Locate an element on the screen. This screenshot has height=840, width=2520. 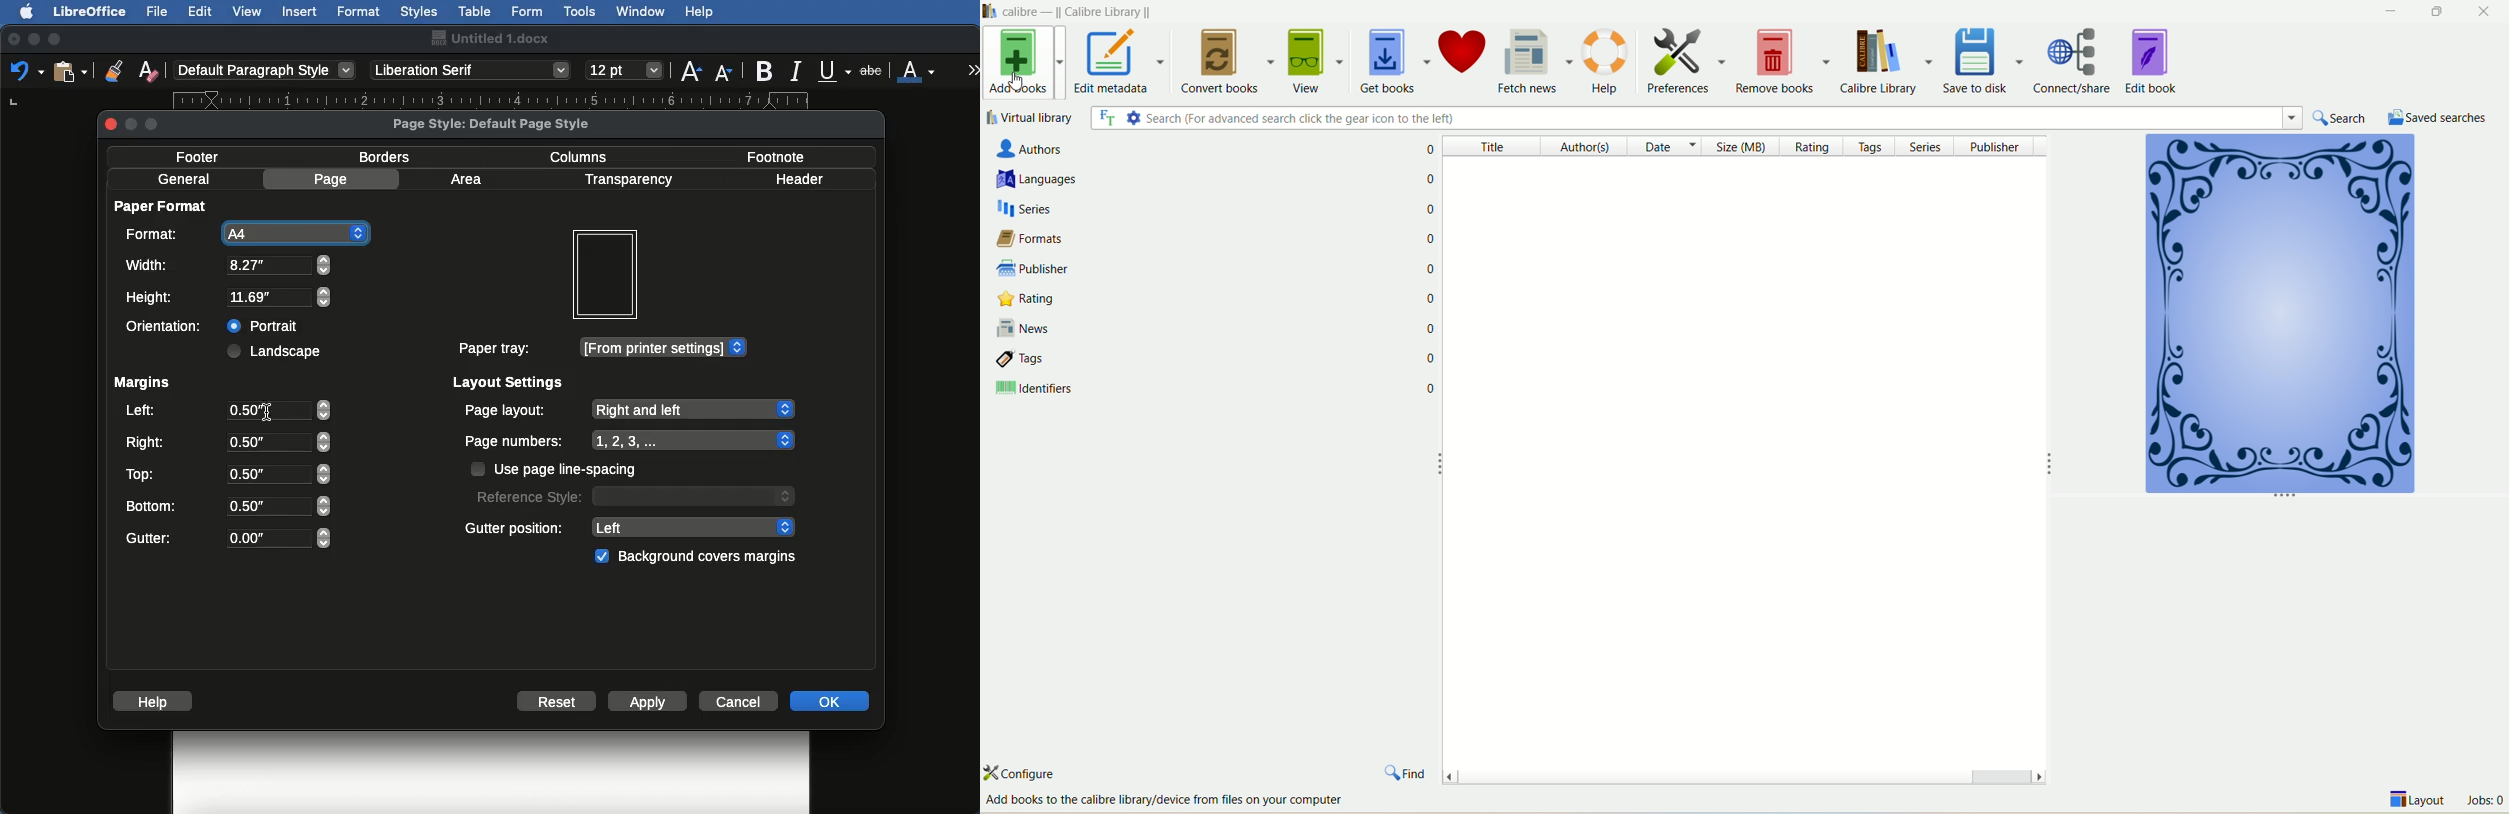
Tools is located at coordinates (581, 12).